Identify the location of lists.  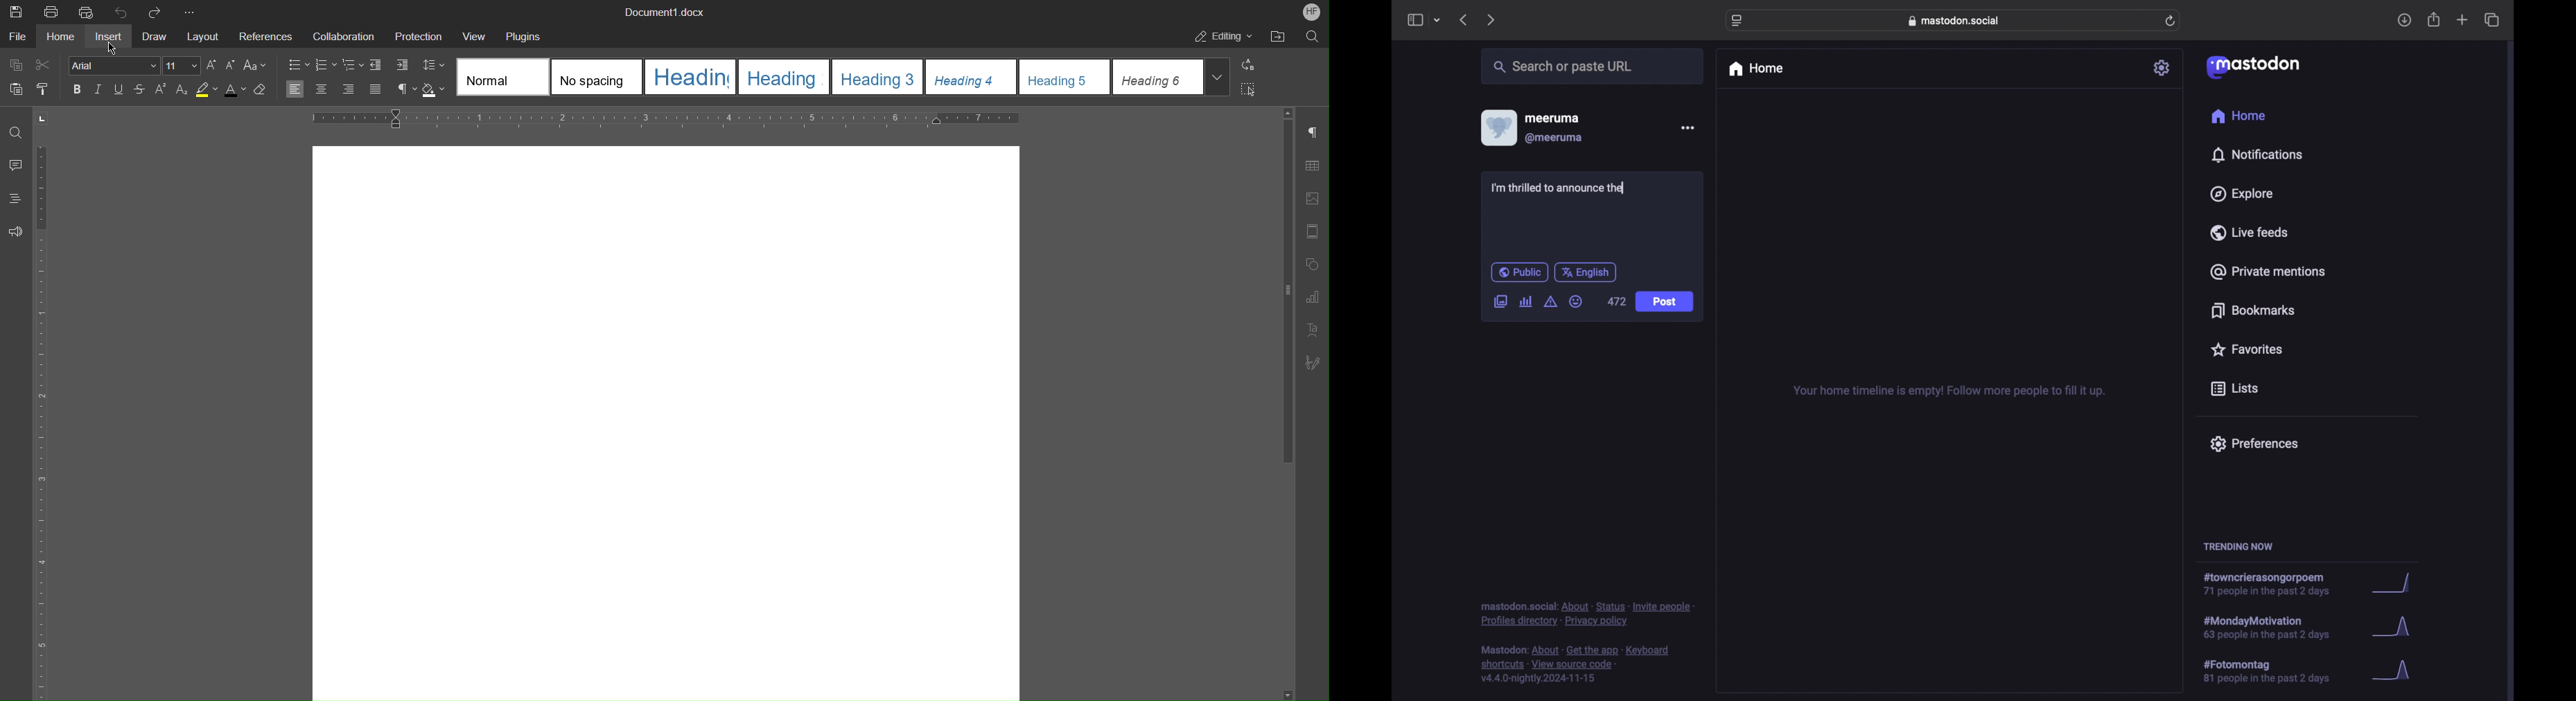
(2234, 389).